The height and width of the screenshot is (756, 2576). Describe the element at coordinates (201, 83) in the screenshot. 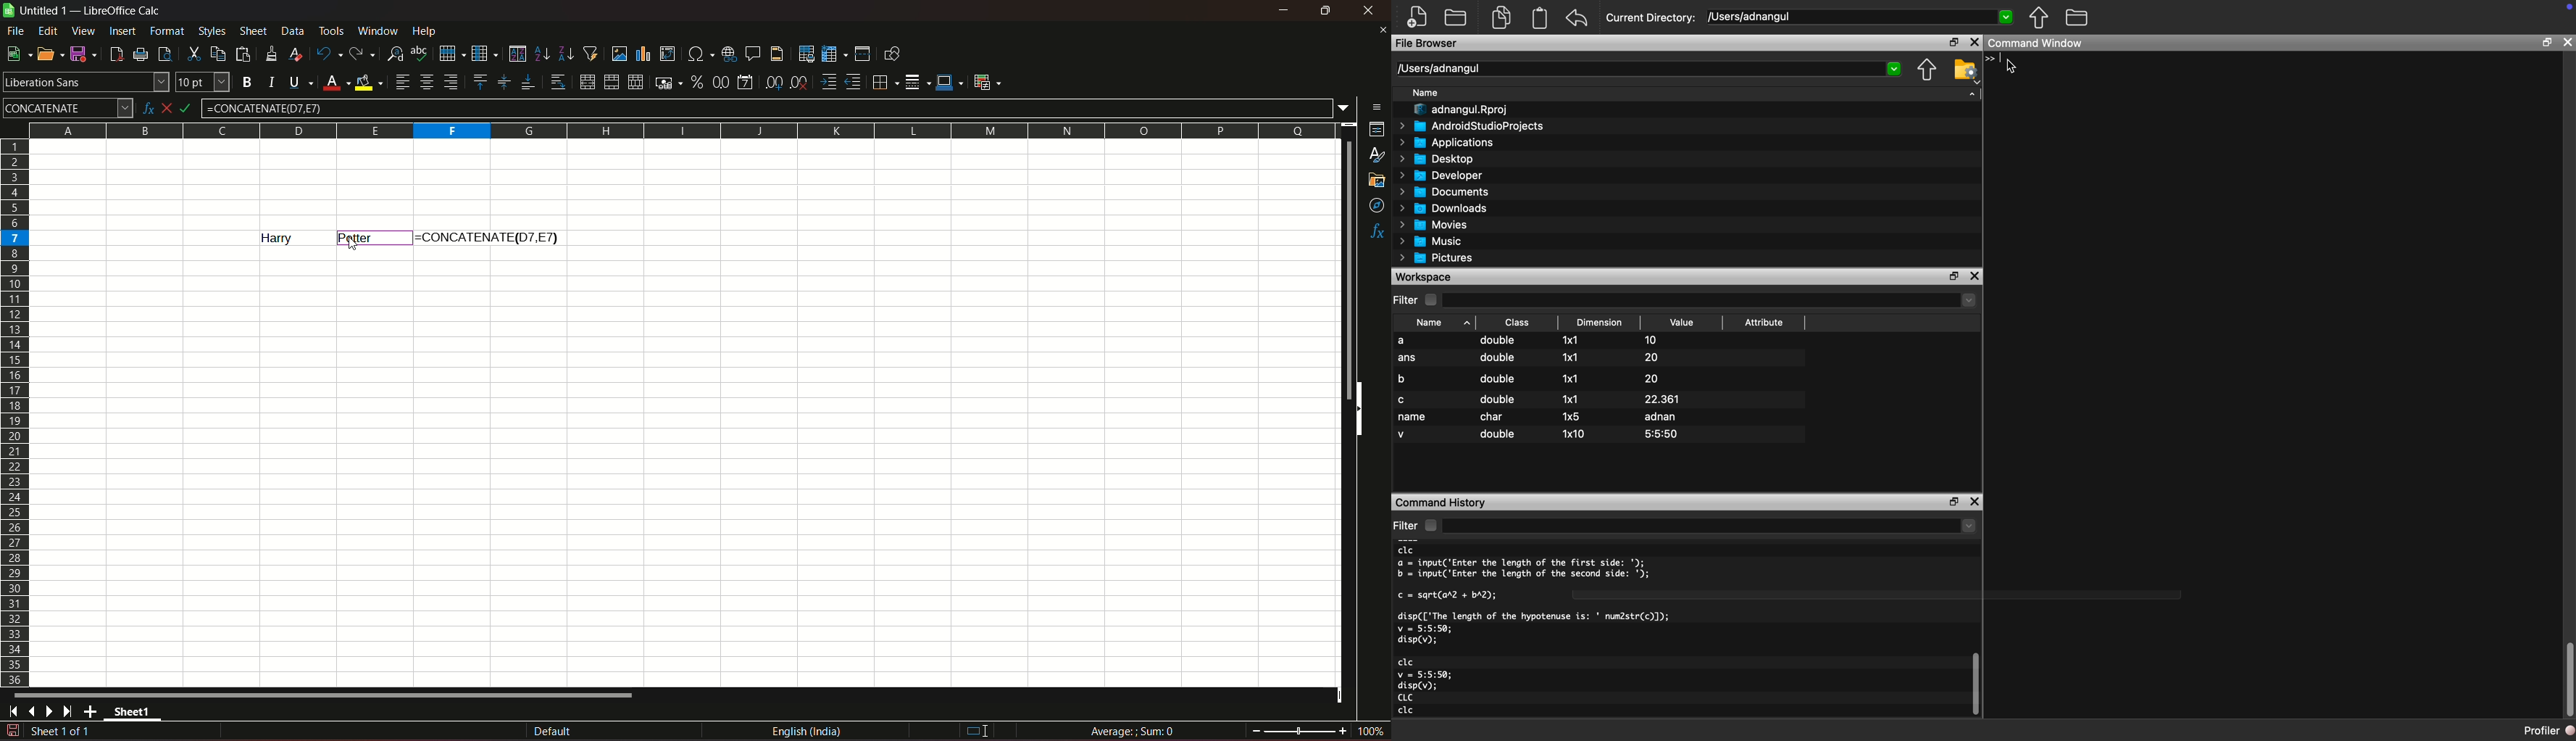

I see `font size` at that location.